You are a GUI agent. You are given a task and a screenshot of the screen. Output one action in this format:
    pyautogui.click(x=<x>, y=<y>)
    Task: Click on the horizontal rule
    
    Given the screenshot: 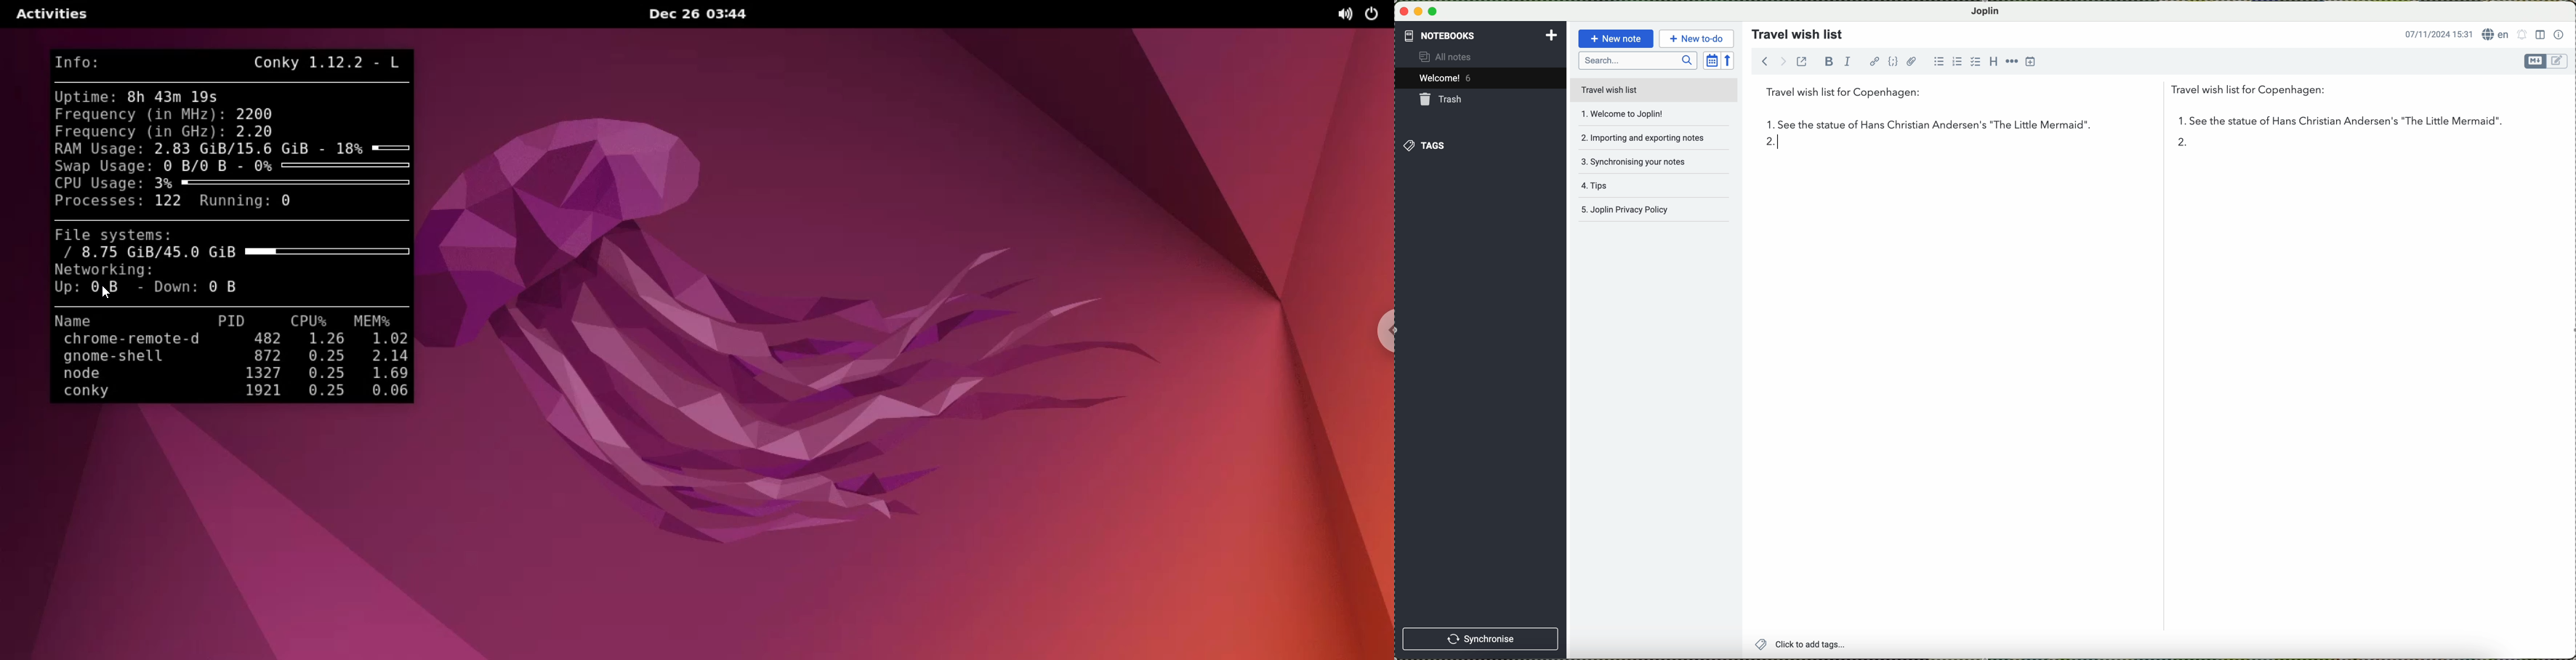 What is the action you would take?
    pyautogui.click(x=2010, y=61)
    